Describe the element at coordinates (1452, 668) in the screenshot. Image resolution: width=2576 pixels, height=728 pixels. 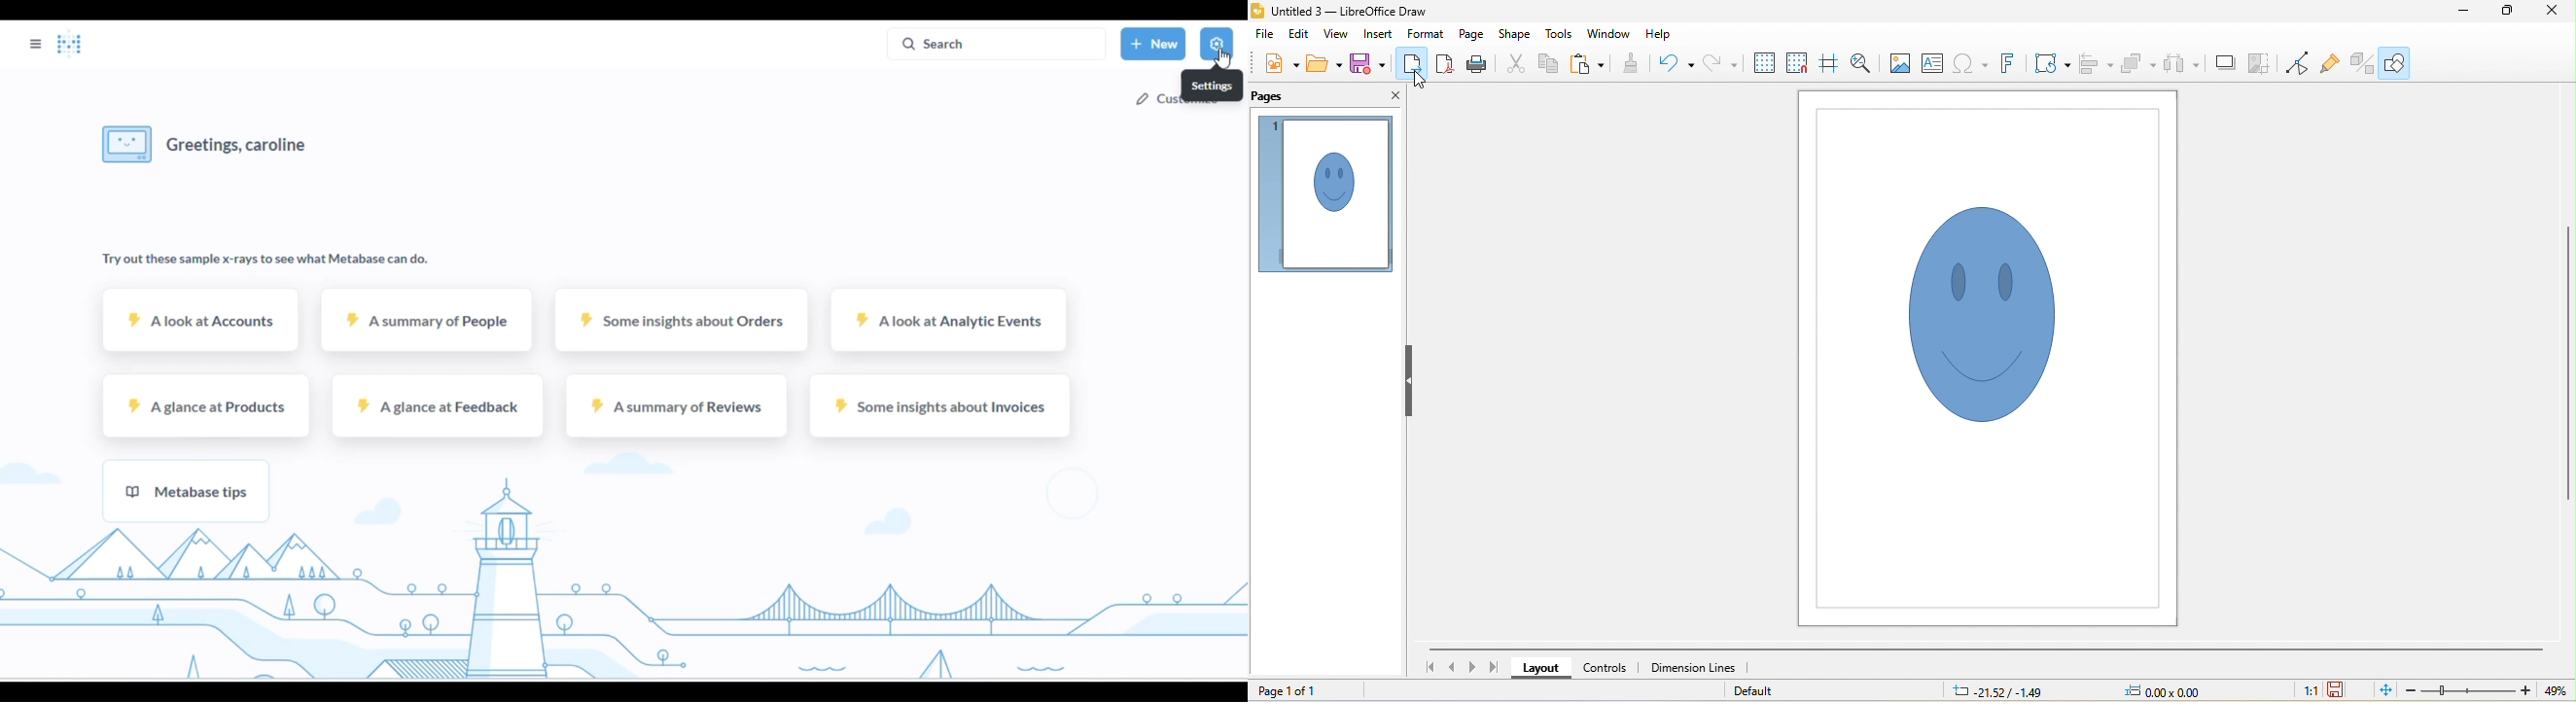
I see `previous` at that location.